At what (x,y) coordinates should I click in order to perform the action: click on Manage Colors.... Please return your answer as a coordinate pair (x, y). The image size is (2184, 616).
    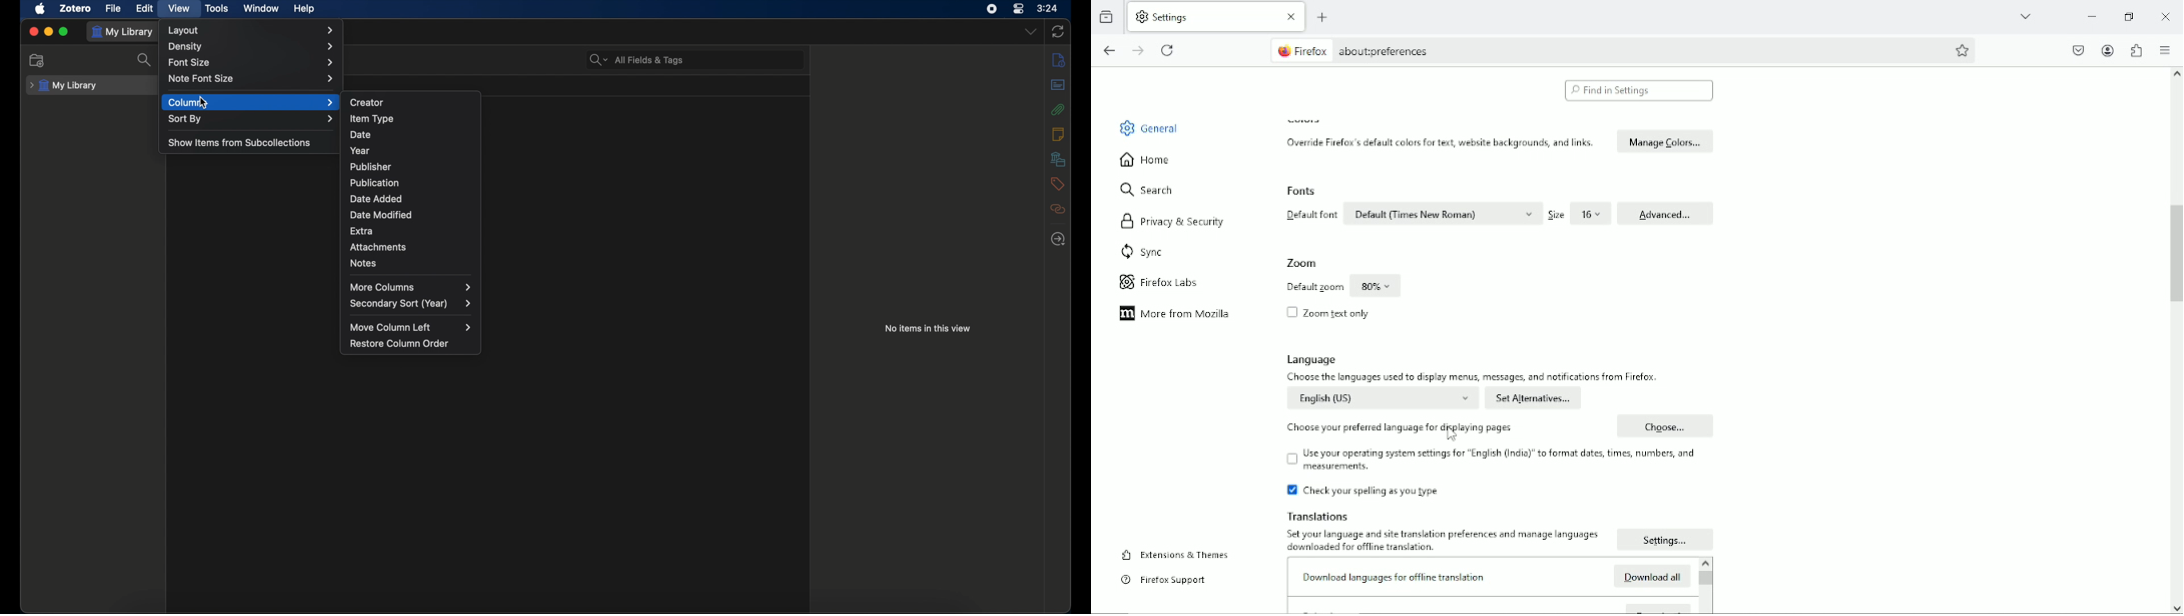
    Looking at the image, I should click on (1665, 141).